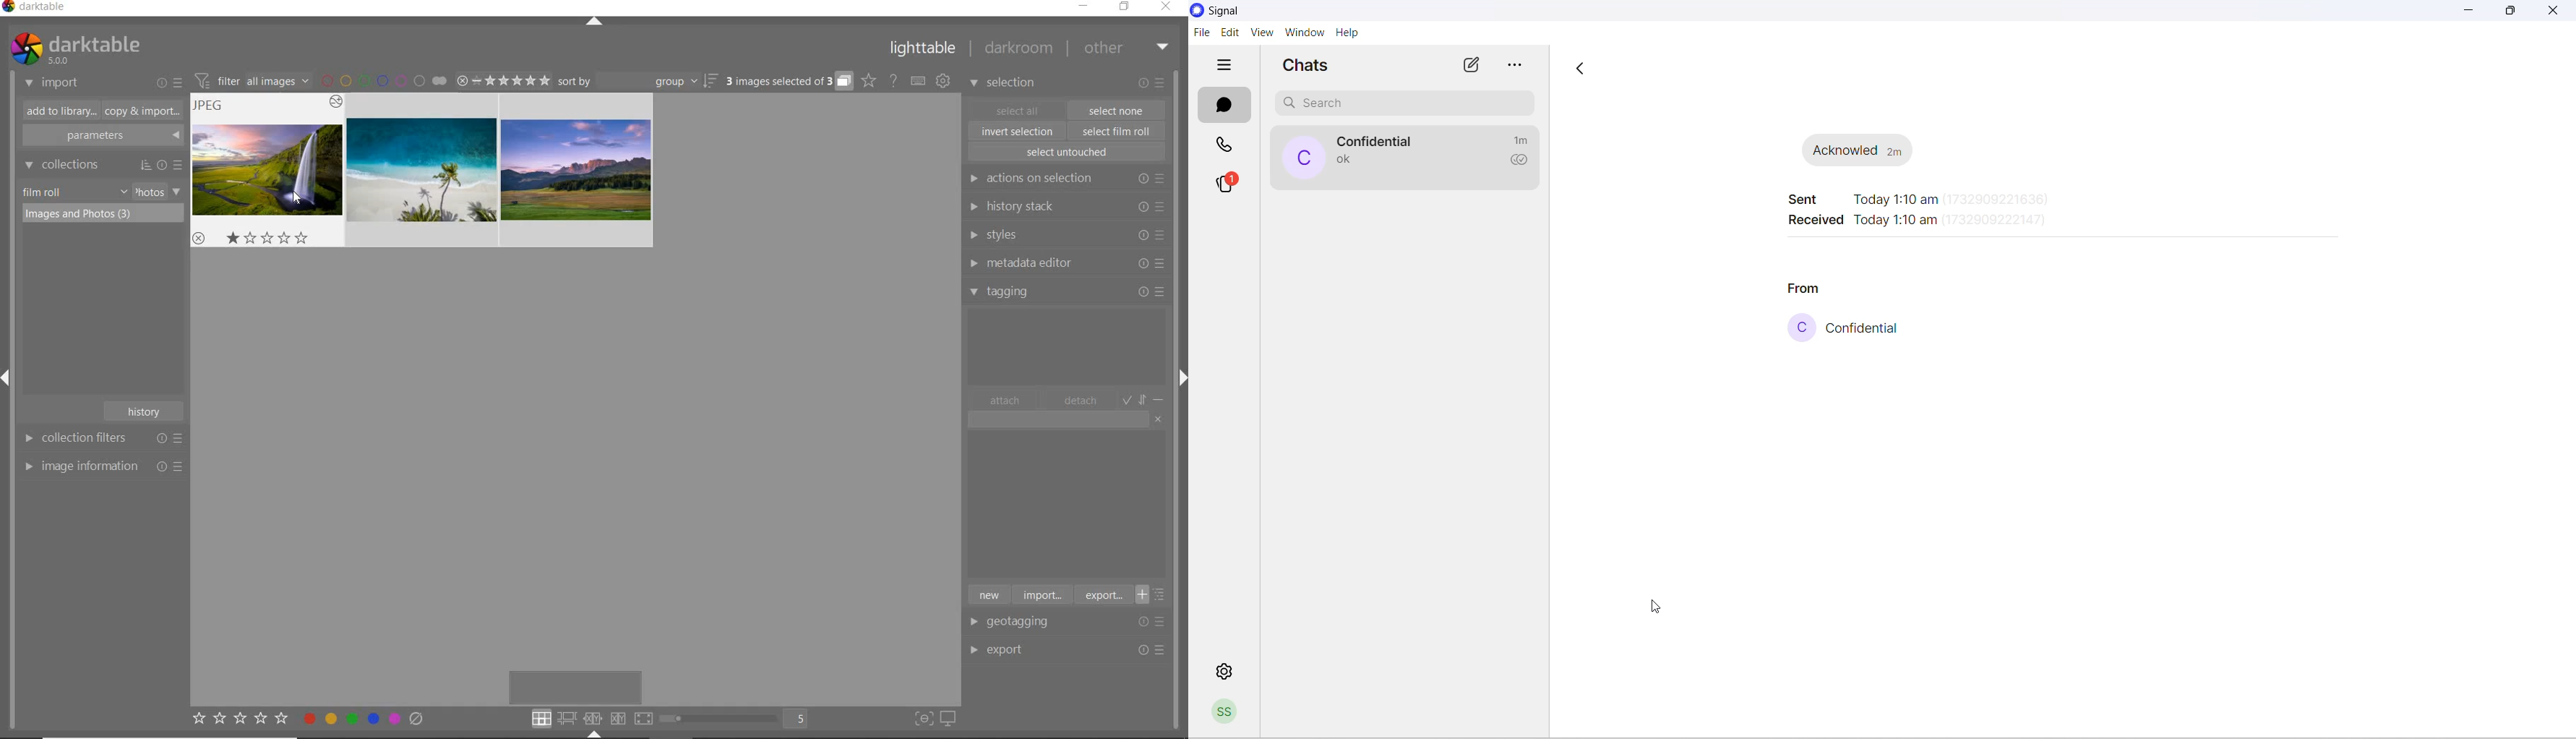 This screenshot has height=756, width=2576. What do you see at coordinates (1065, 206) in the screenshot?
I see `history stack` at bounding box center [1065, 206].